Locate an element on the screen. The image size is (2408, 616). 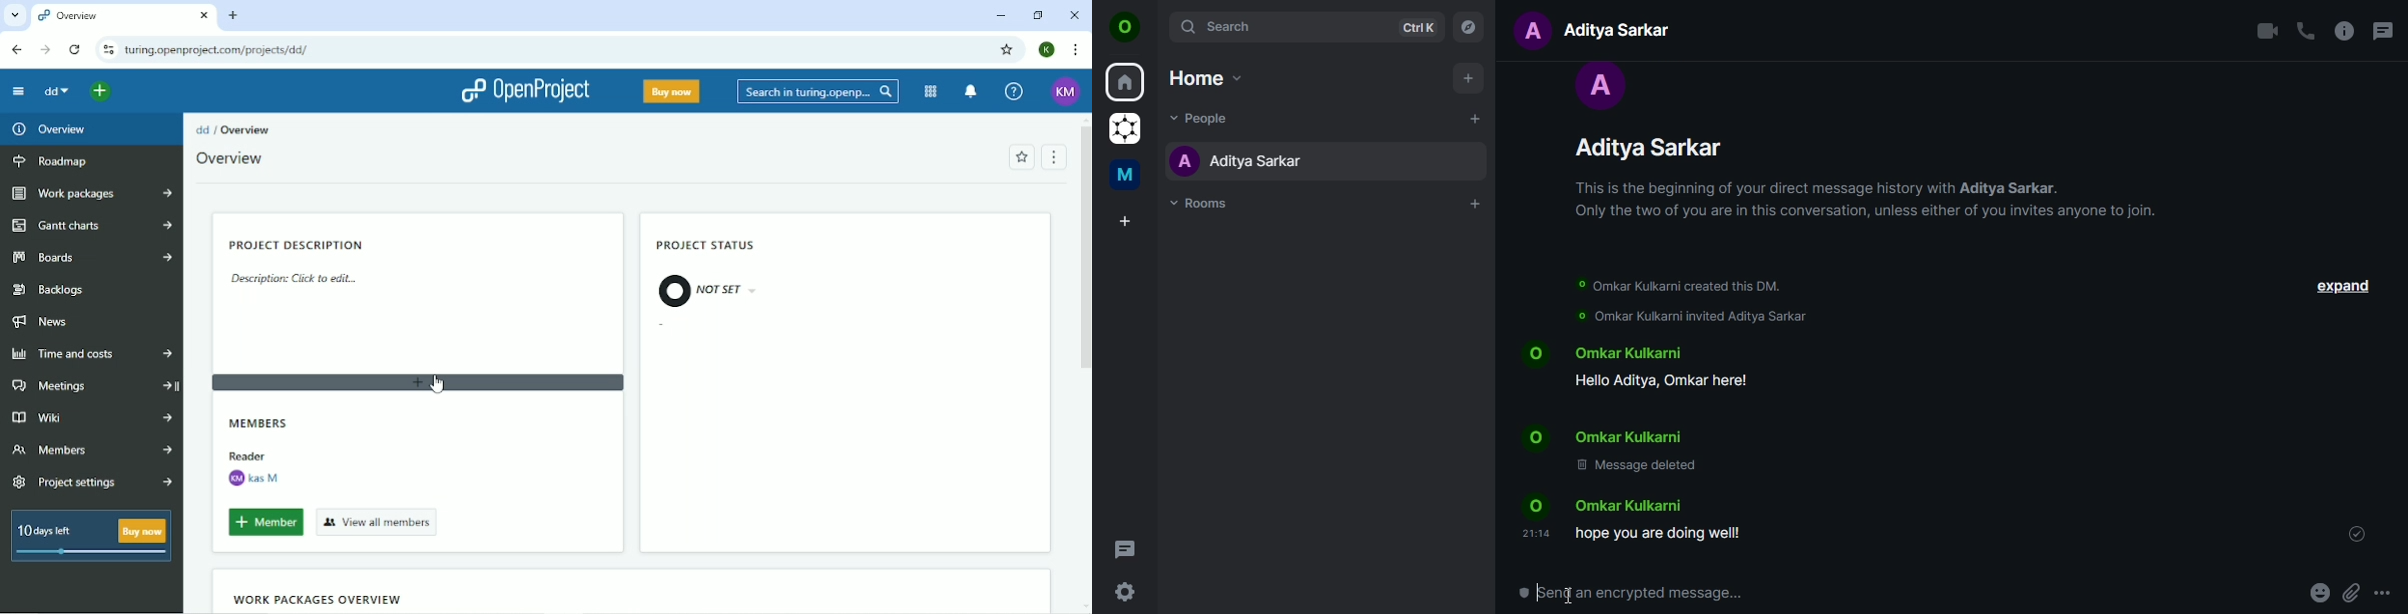
grapheneOS commumity is located at coordinates (1127, 126).